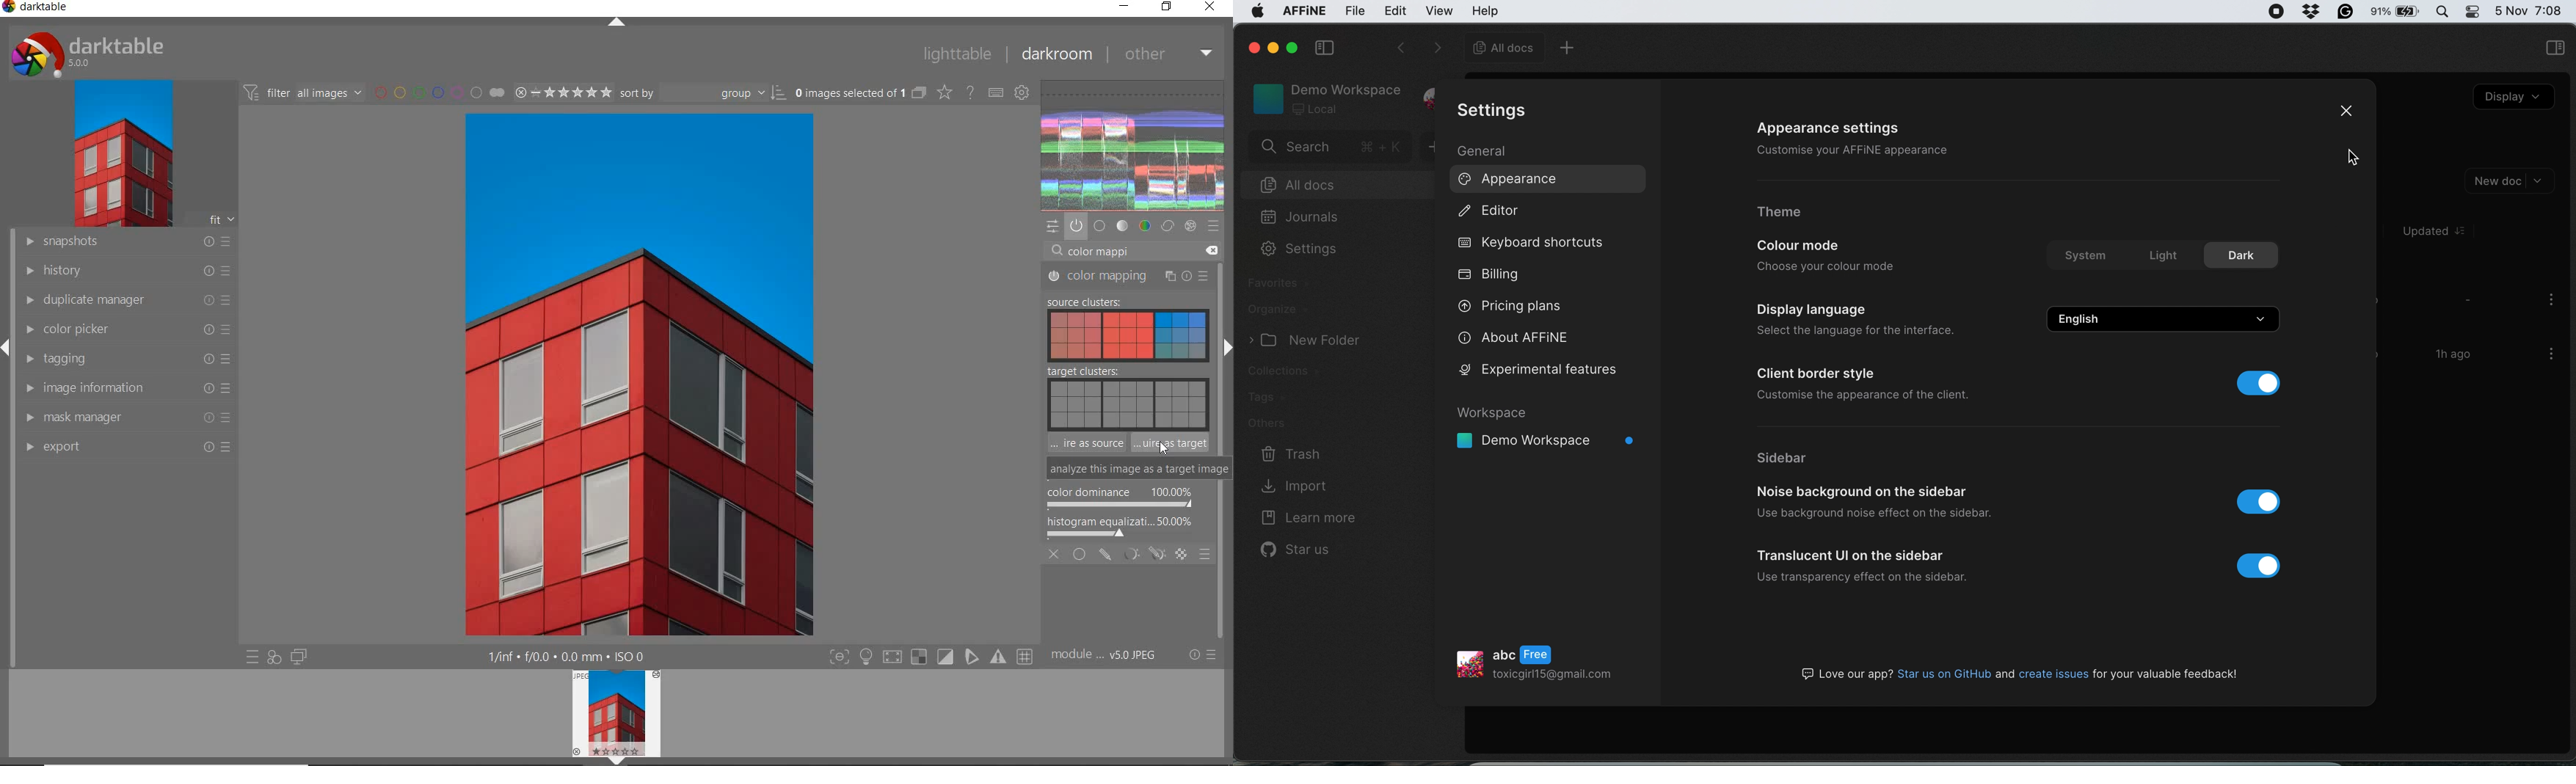 The image size is (2576, 784). Describe the element at coordinates (1055, 556) in the screenshot. I see `CLOSE` at that location.